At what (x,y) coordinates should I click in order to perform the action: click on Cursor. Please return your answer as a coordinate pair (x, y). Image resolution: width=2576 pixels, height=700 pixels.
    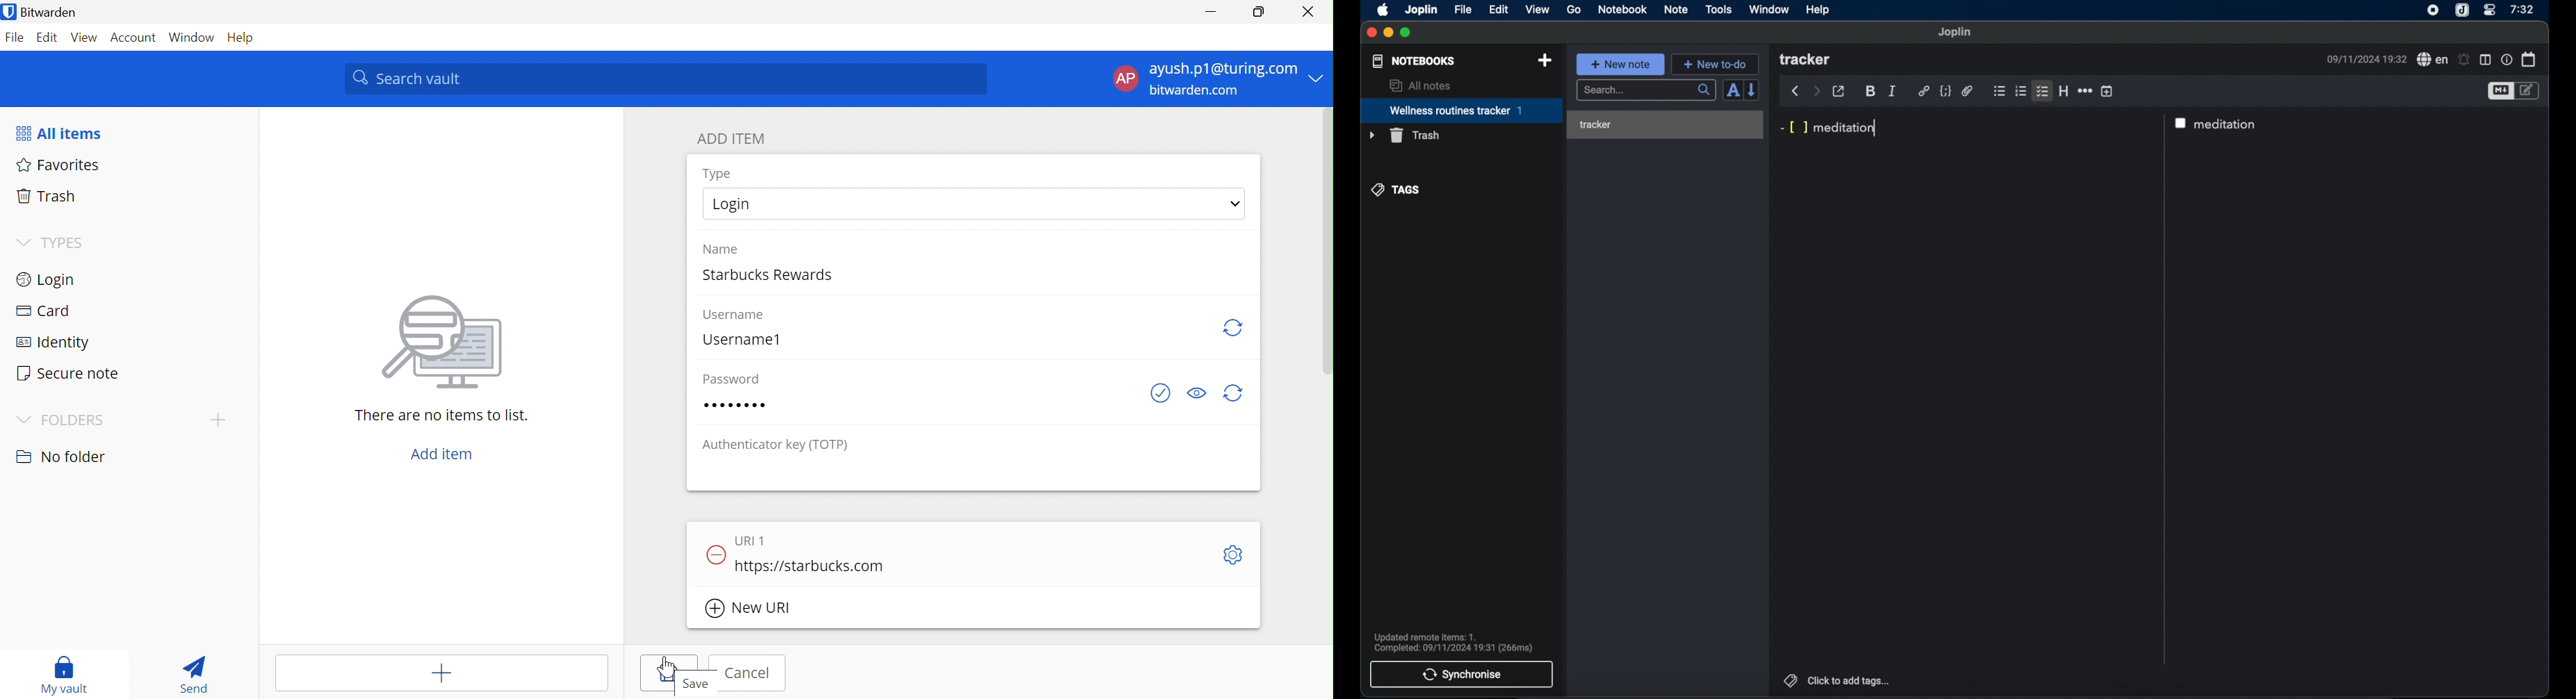
    Looking at the image, I should click on (665, 666).